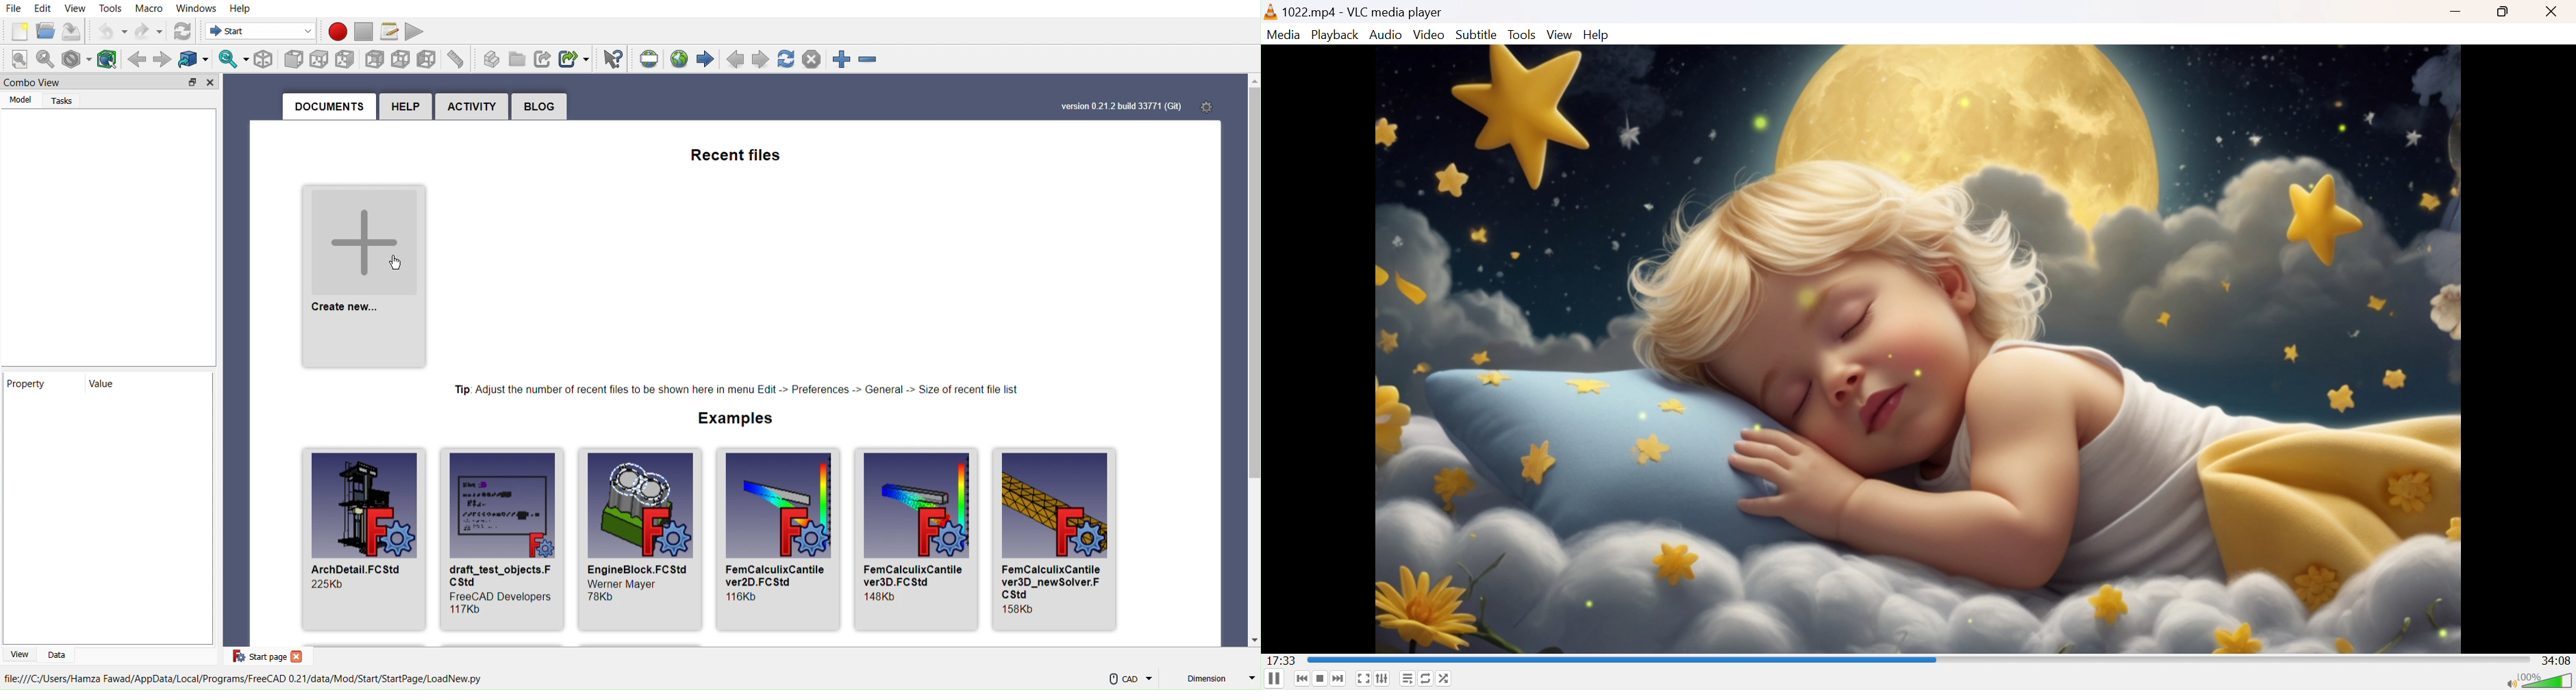 The width and height of the screenshot is (2576, 700). What do you see at coordinates (336, 30) in the screenshot?
I see `Record a macro` at bounding box center [336, 30].